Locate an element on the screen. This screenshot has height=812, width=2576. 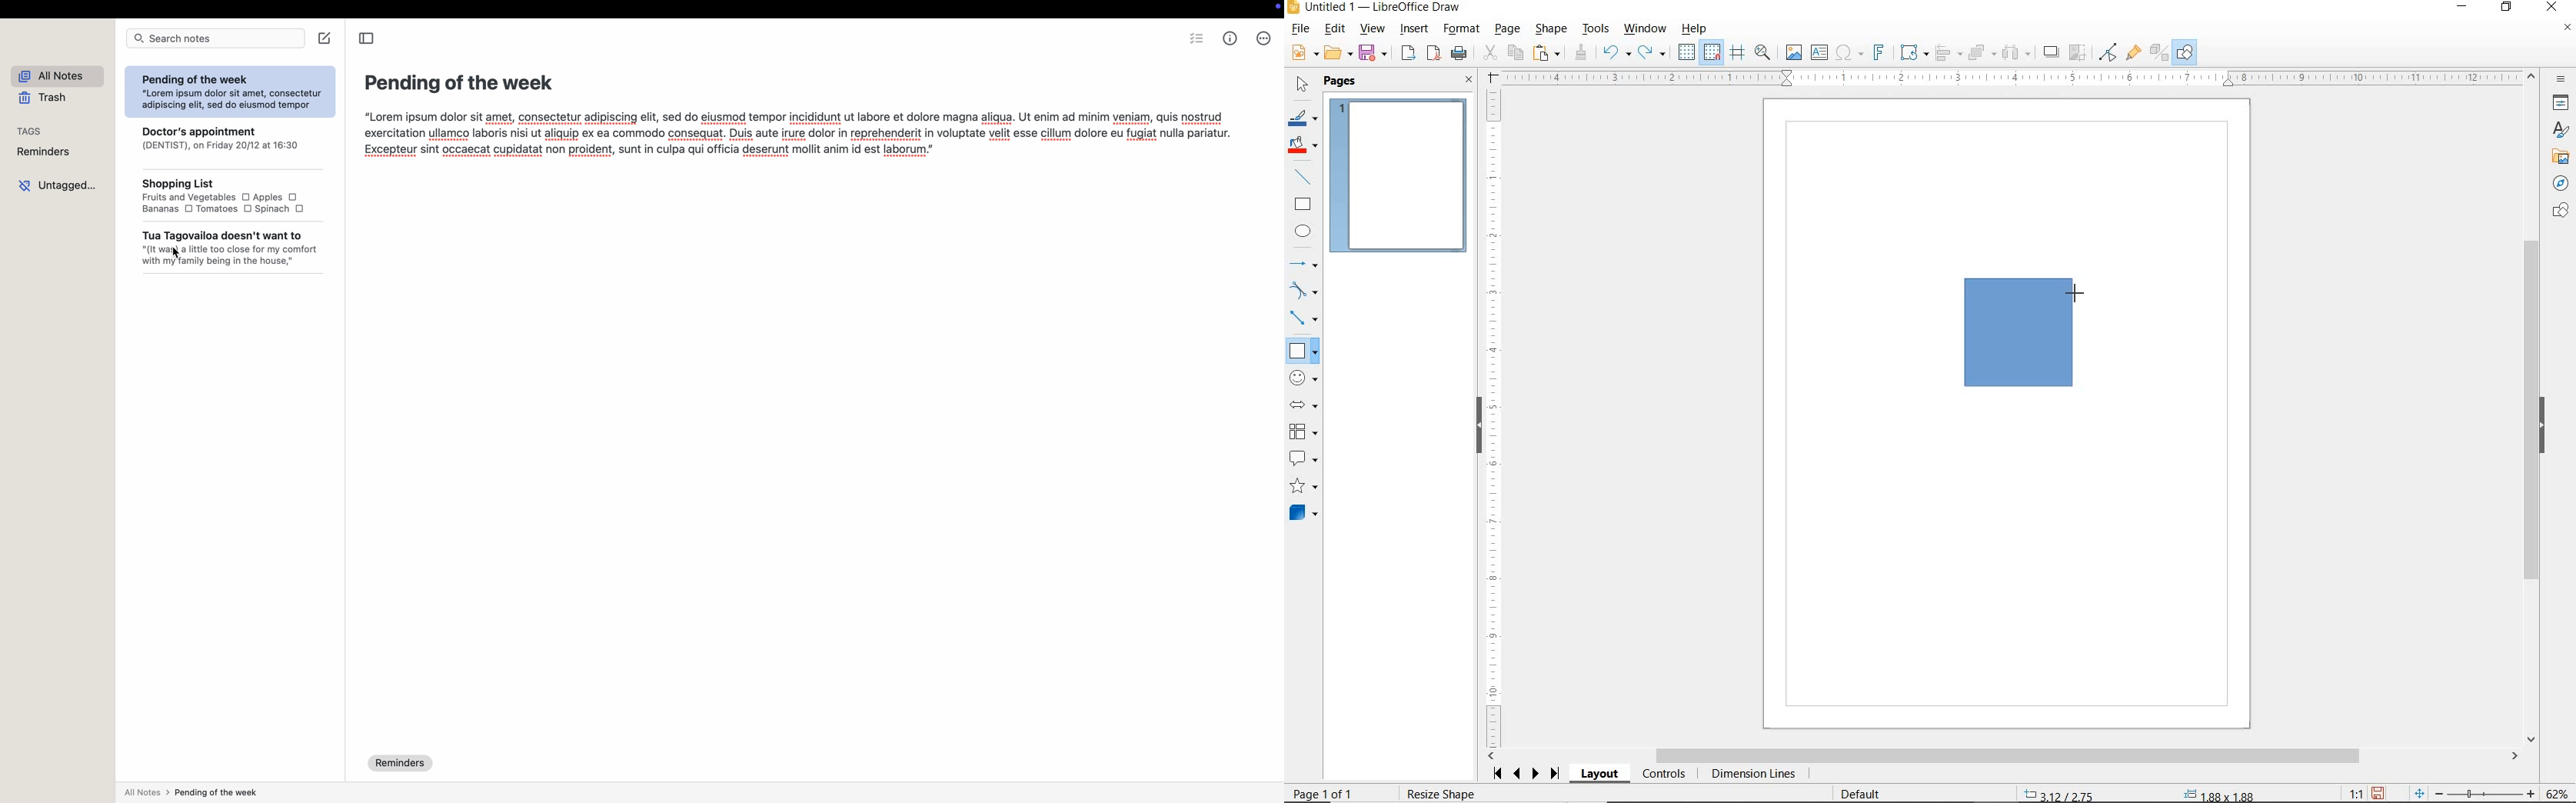
HELPLINES WHILE MOVING is located at coordinates (1740, 55).